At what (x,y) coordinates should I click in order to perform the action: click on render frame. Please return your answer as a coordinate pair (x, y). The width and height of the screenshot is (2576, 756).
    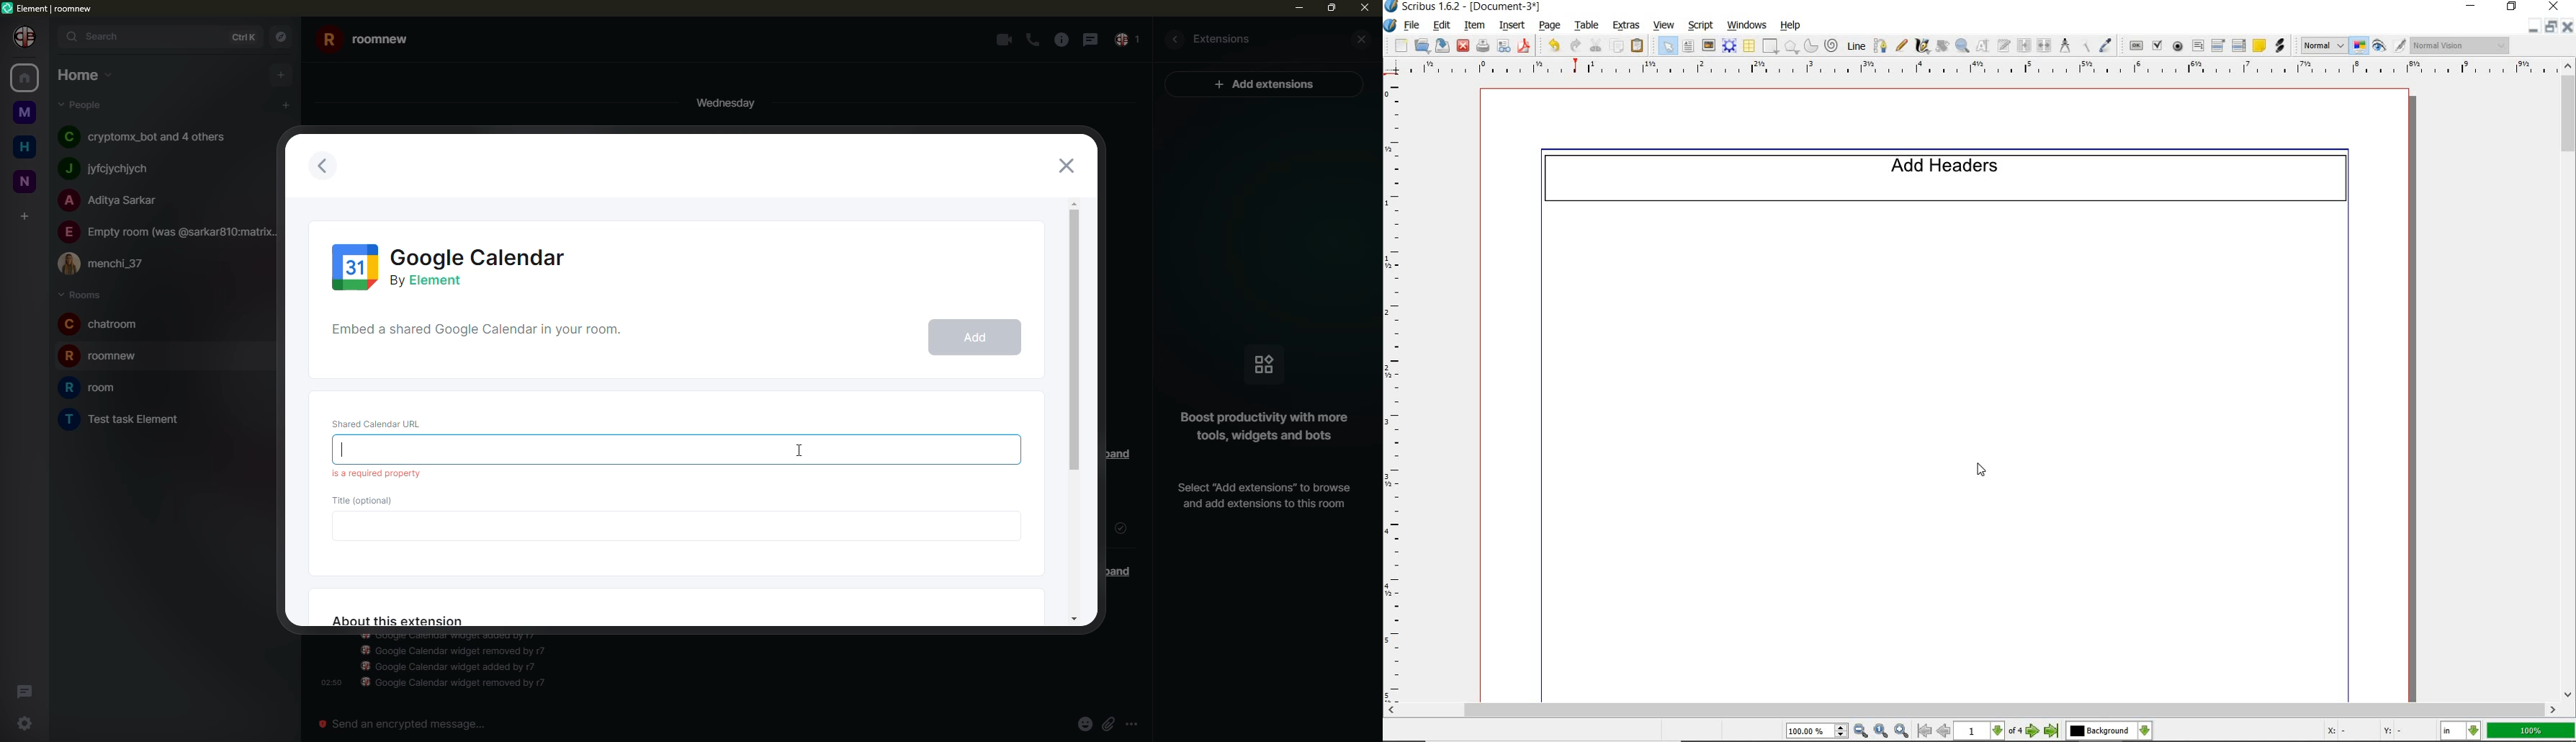
    Looking at the image, I should click on (1730, 45).